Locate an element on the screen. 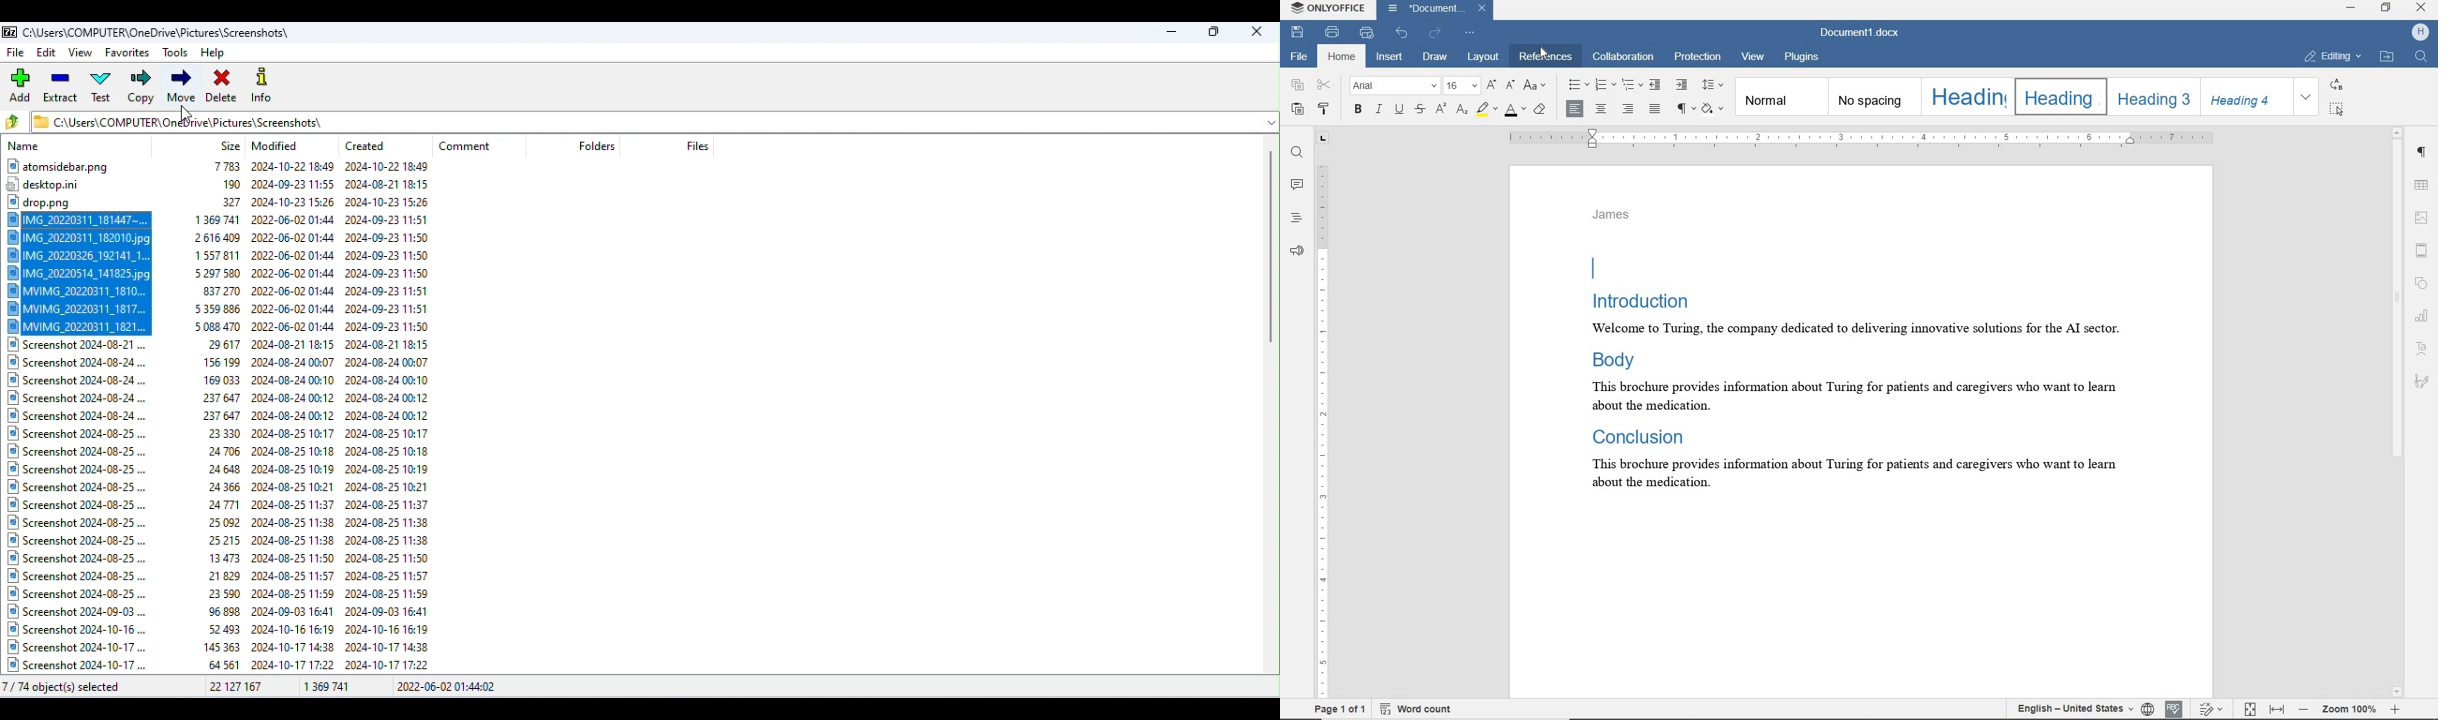  comments is located at coordinates (1296, 184).